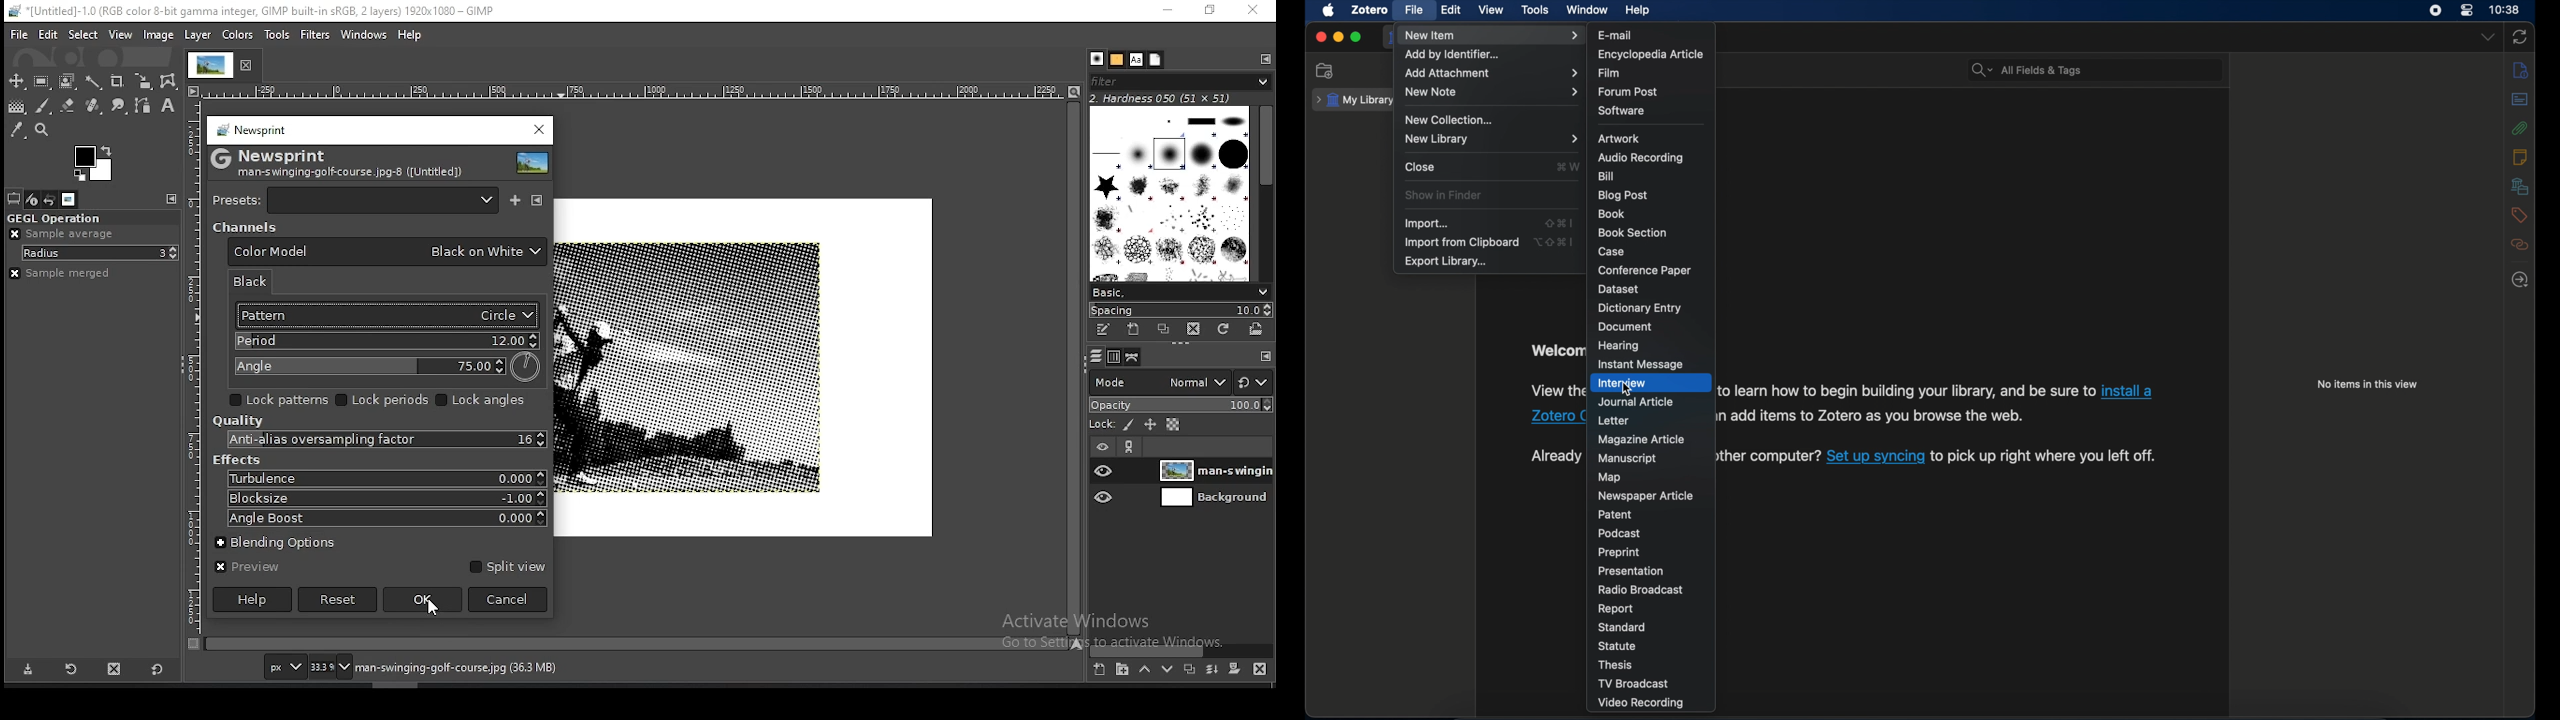 Image resolution: width=2576 pixels, height=728 pixels. What do you see at coordinates (2519, 128) in the screenshot?
I see `attachments` at bounding box center [2519, 128].